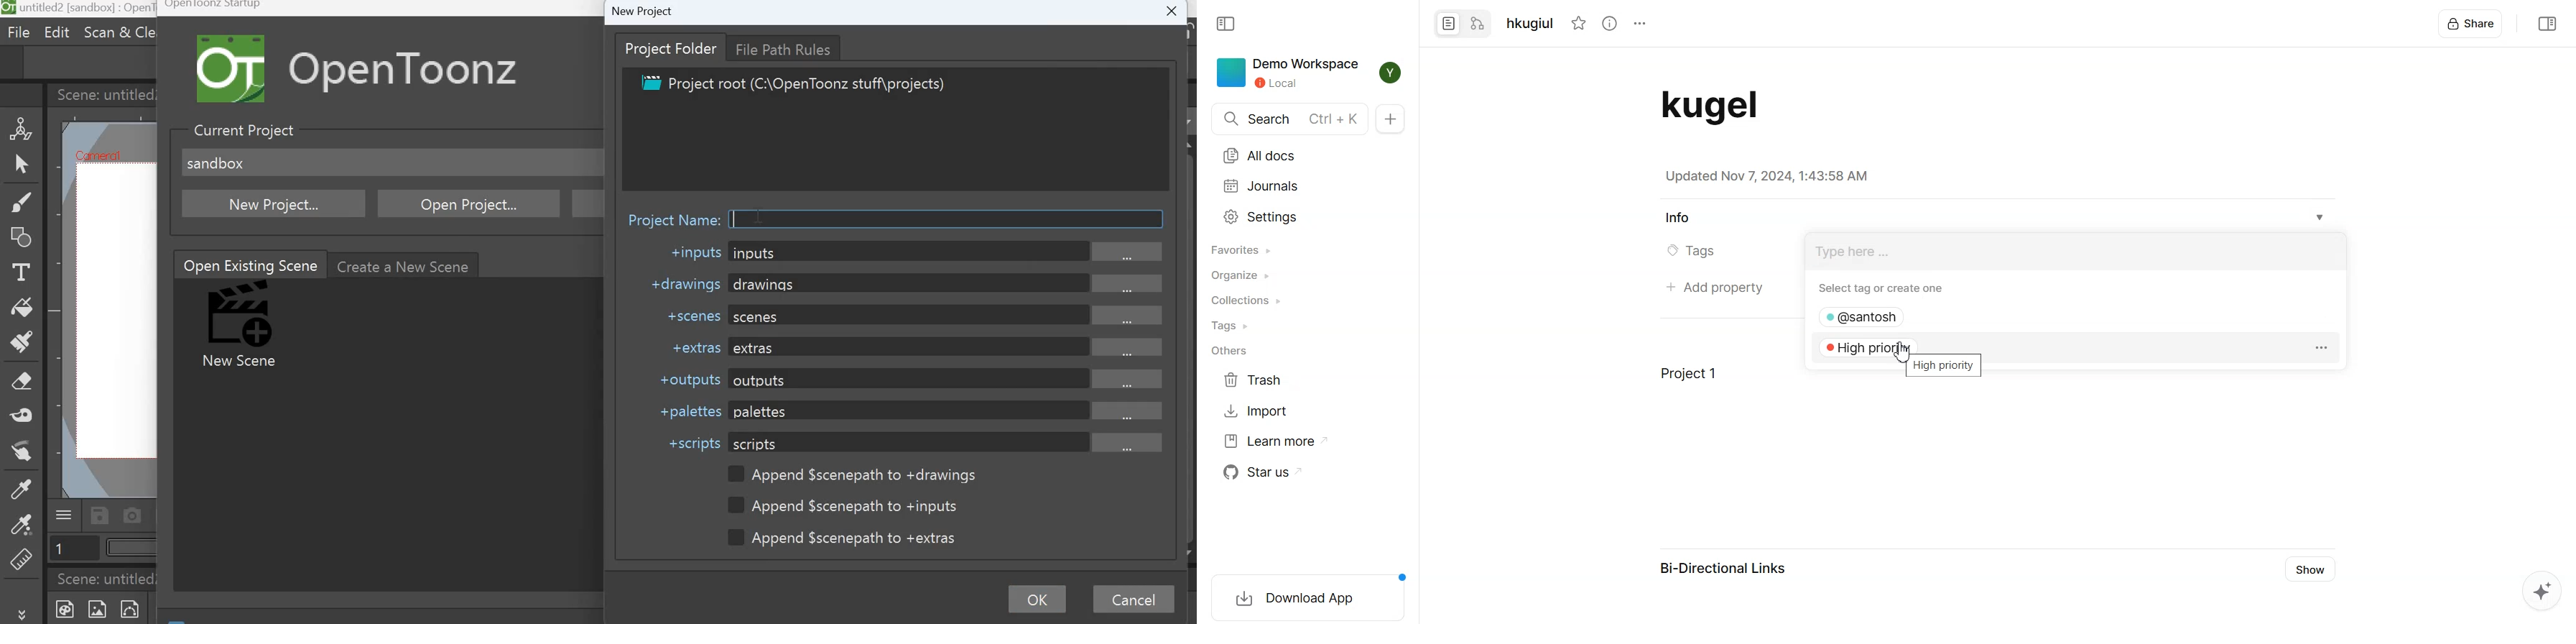 The image size is (2576, 644). I want to click on scripts, so click(946, 442).